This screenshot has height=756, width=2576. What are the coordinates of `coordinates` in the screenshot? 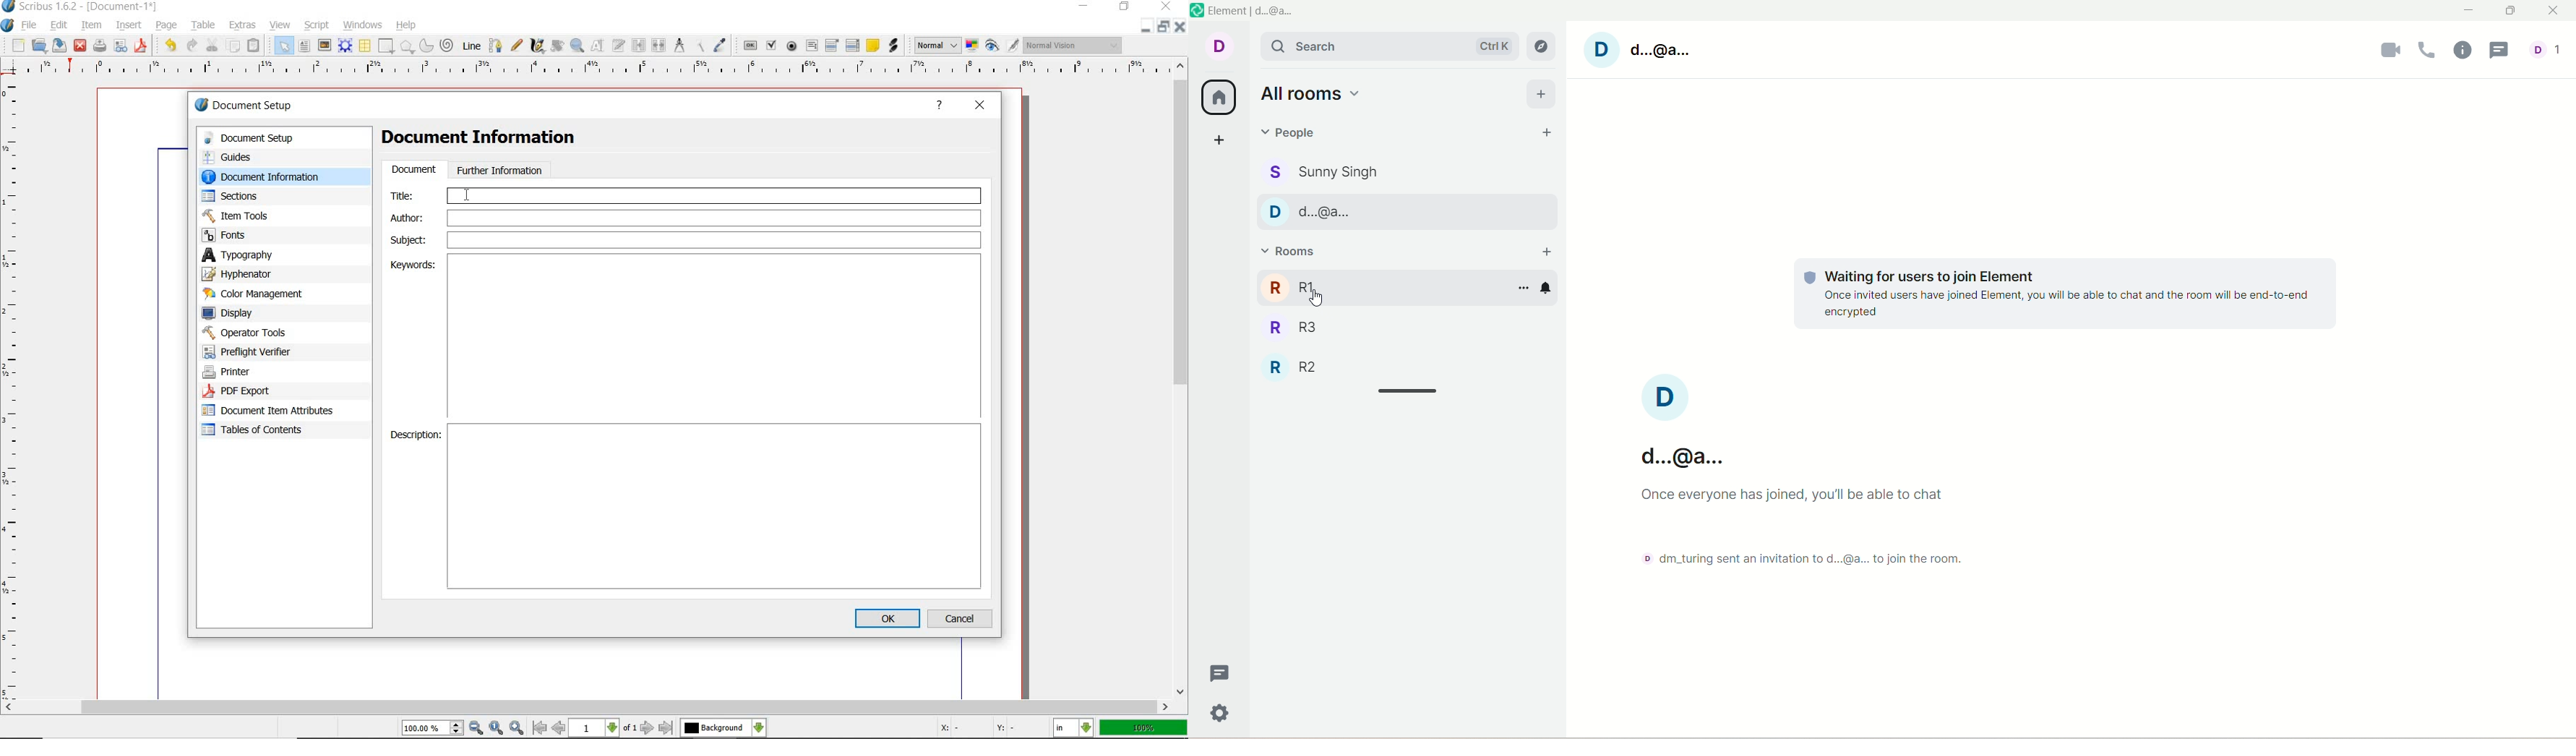 It's located at (976, 729).